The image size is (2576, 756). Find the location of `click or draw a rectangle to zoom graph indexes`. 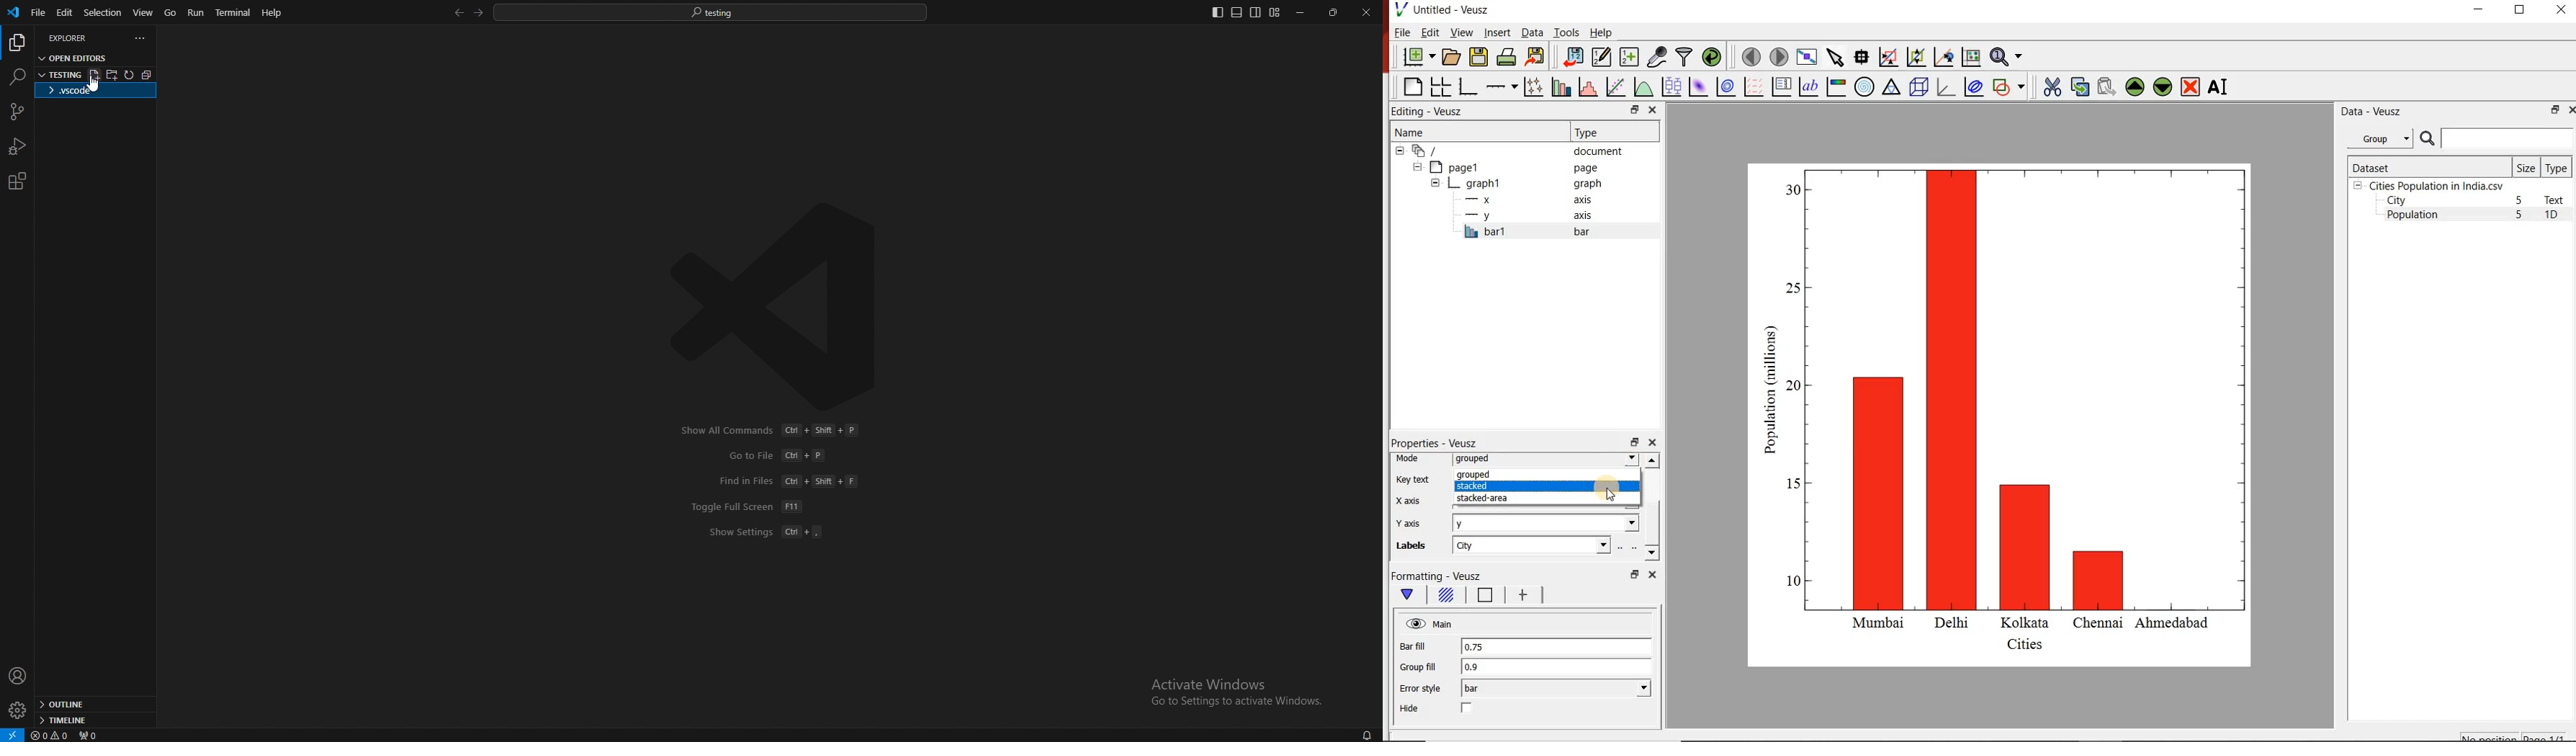

click or draw a rectangle to zoom graph indexes is located at coordinates (1887, 56).